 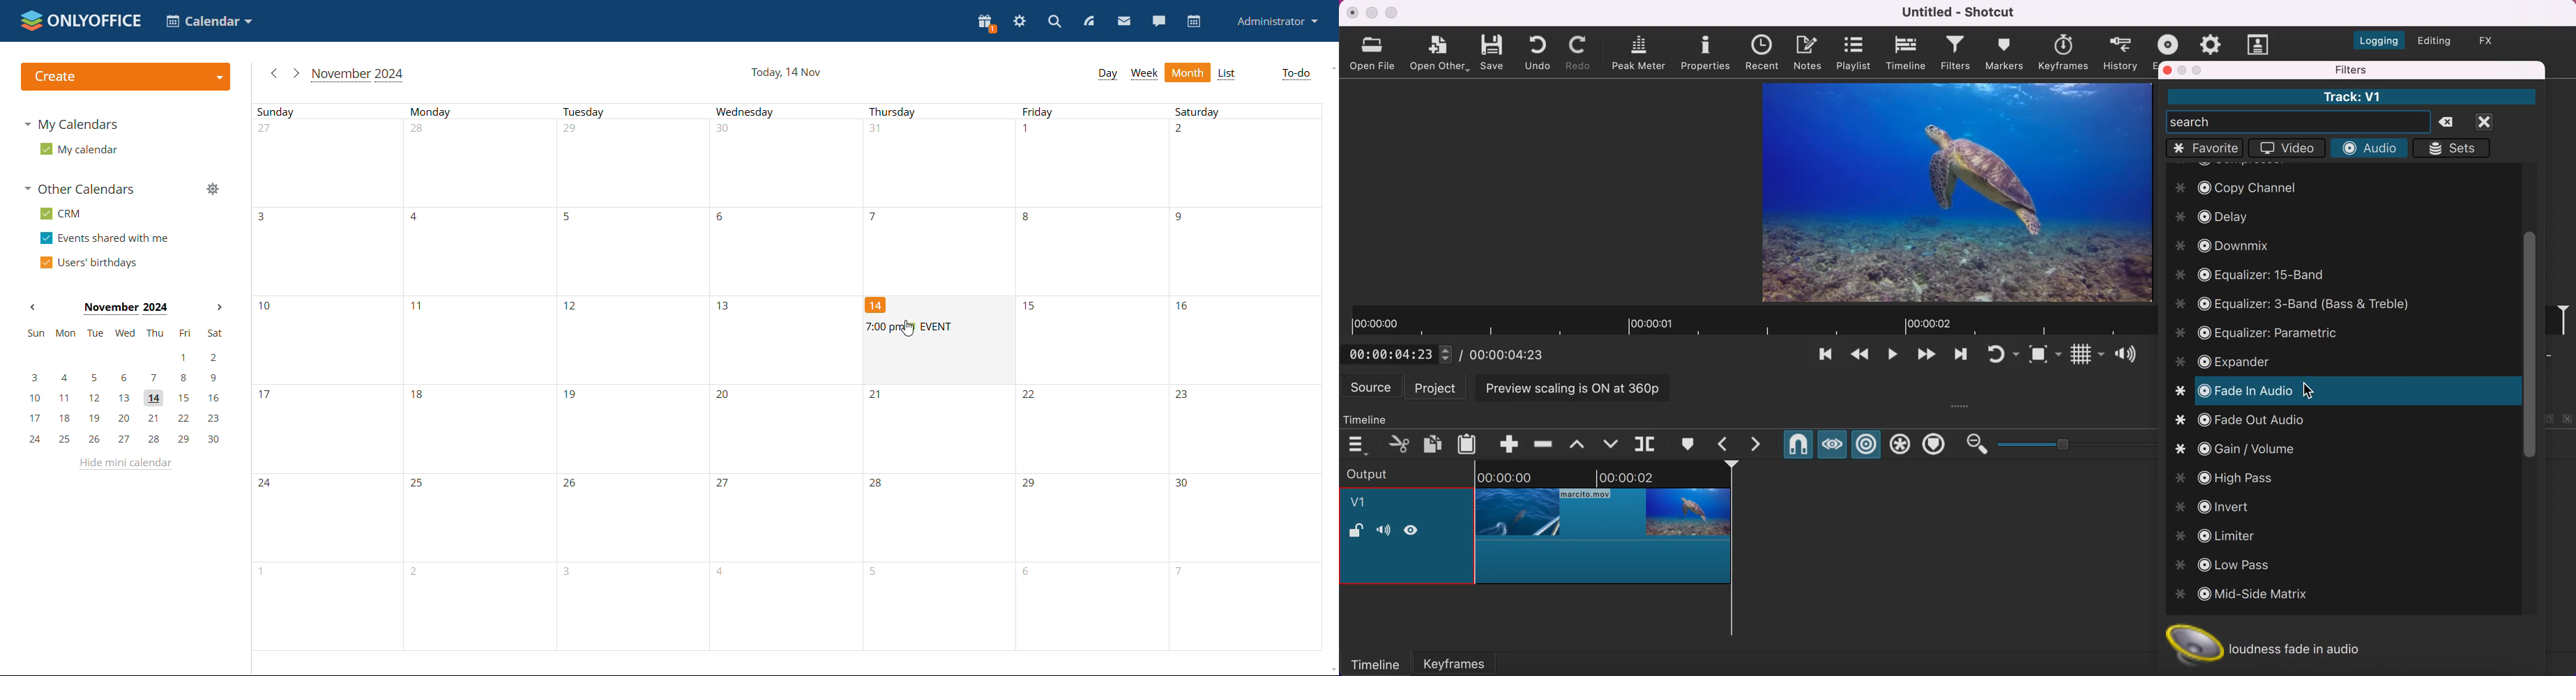 I want to click on number, so click(x=573, y=572).